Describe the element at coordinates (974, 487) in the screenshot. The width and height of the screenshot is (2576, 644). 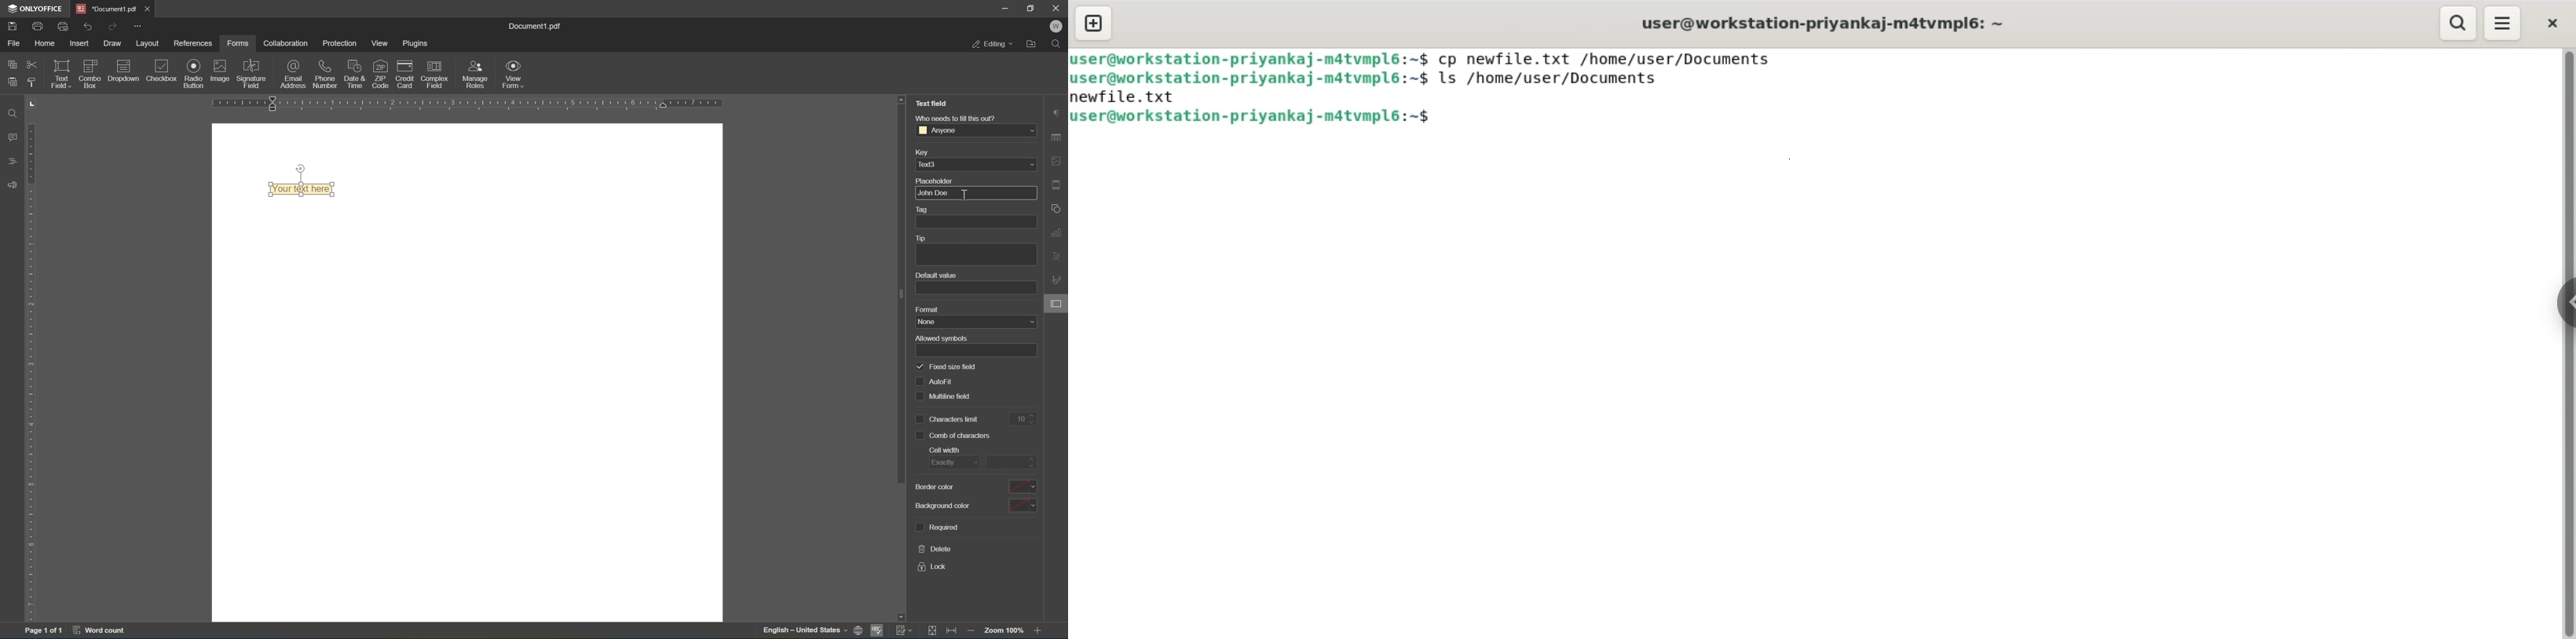
I see `border color` at that location.